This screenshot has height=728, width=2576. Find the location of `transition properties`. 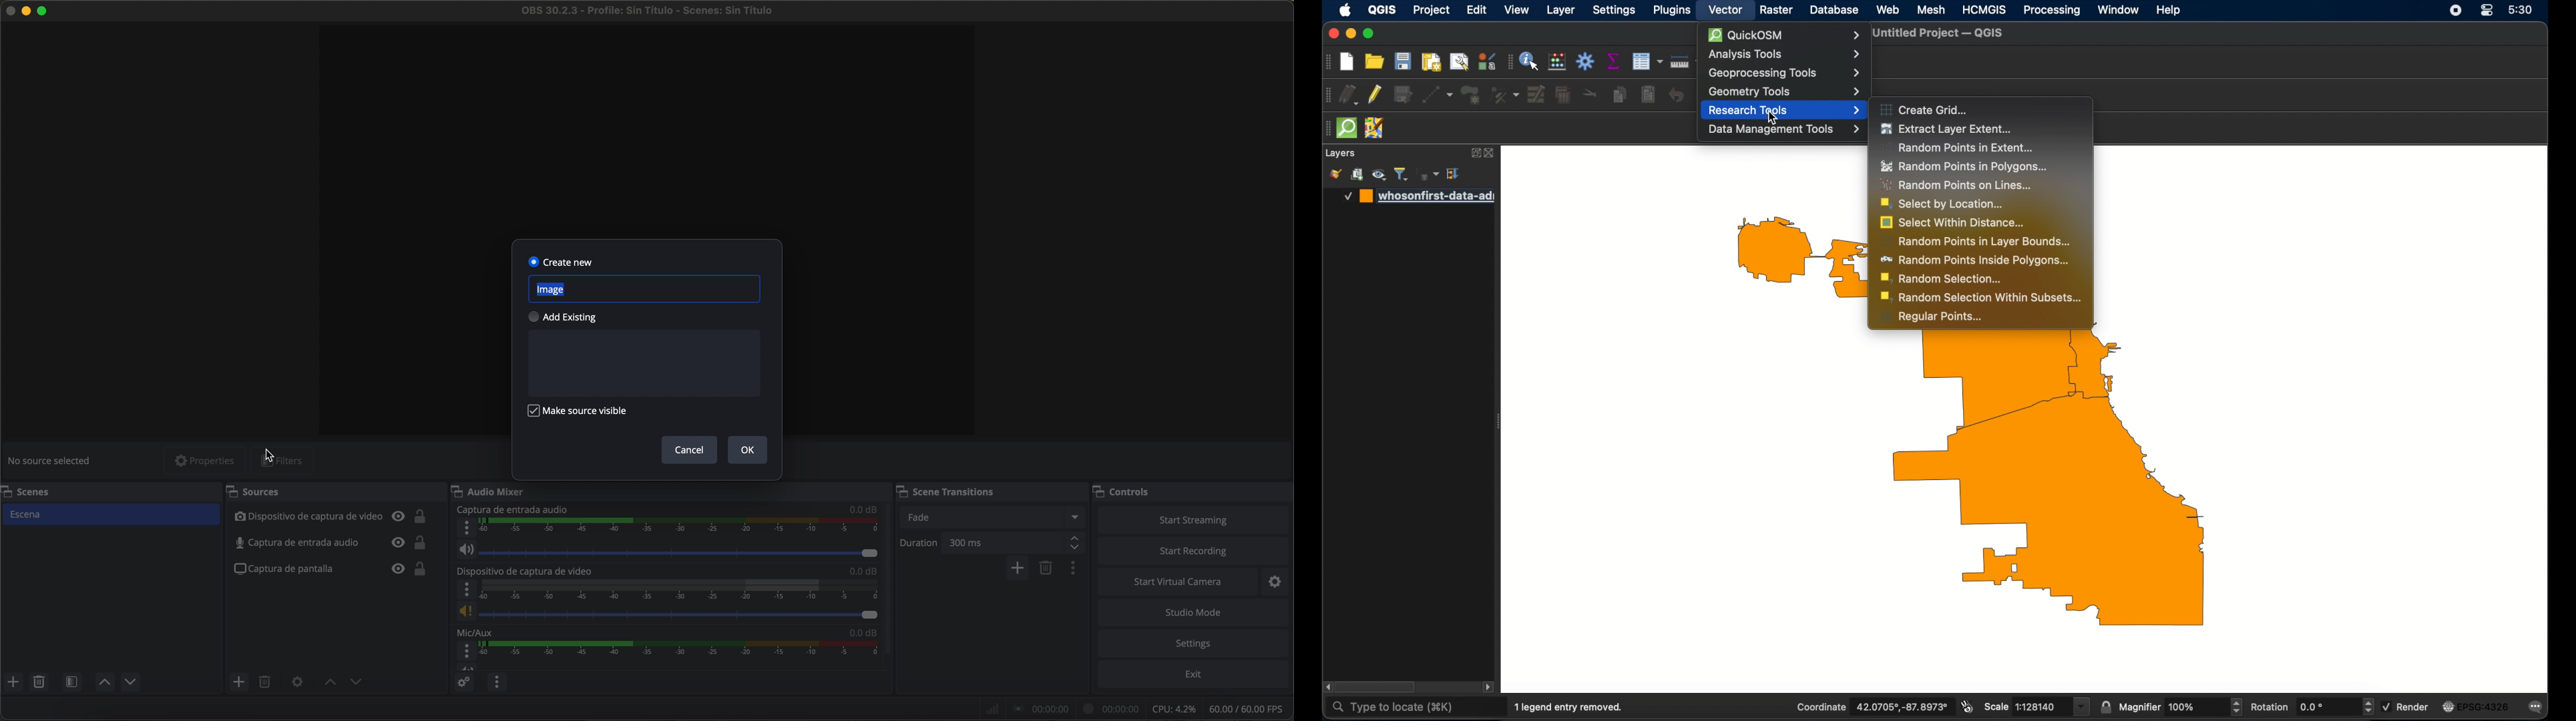

transition properties is located at coordinates (1076, 569).